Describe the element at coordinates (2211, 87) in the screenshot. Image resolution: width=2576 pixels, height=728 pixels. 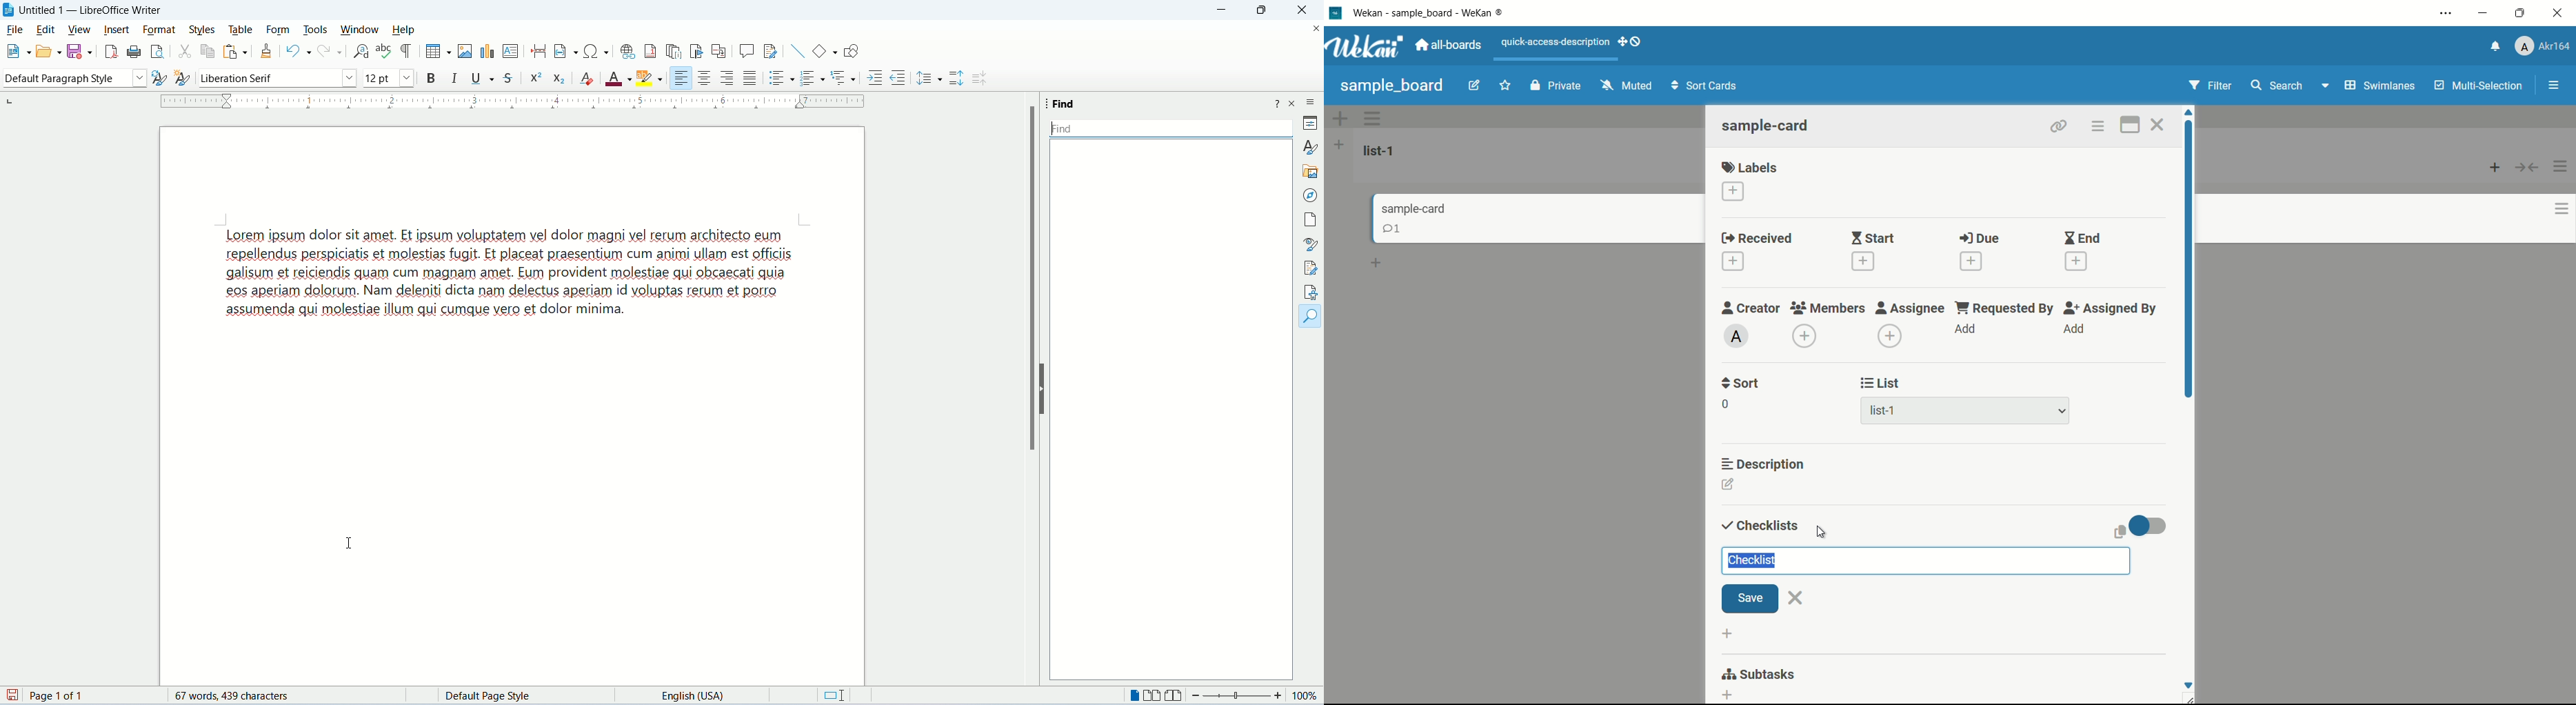
I see `Filter` at that location.